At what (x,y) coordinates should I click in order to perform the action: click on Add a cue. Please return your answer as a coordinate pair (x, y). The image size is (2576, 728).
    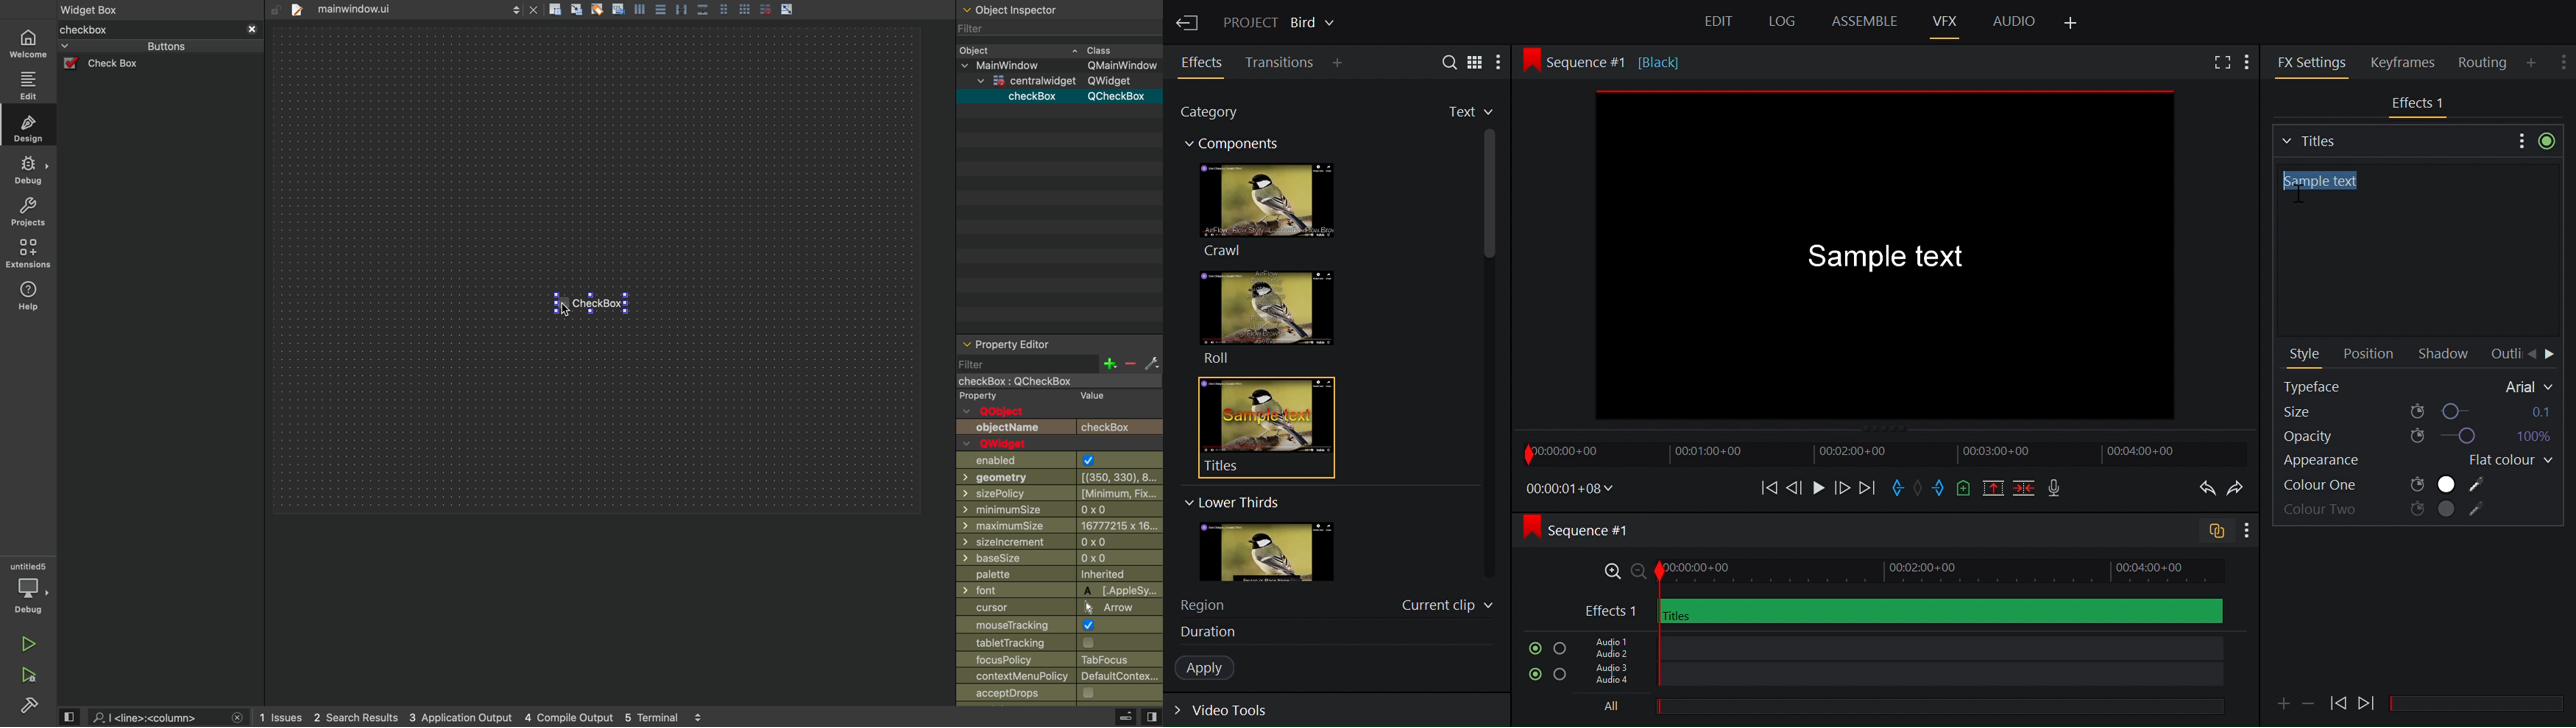
    Looking at the image, I should click on (1964, 489).